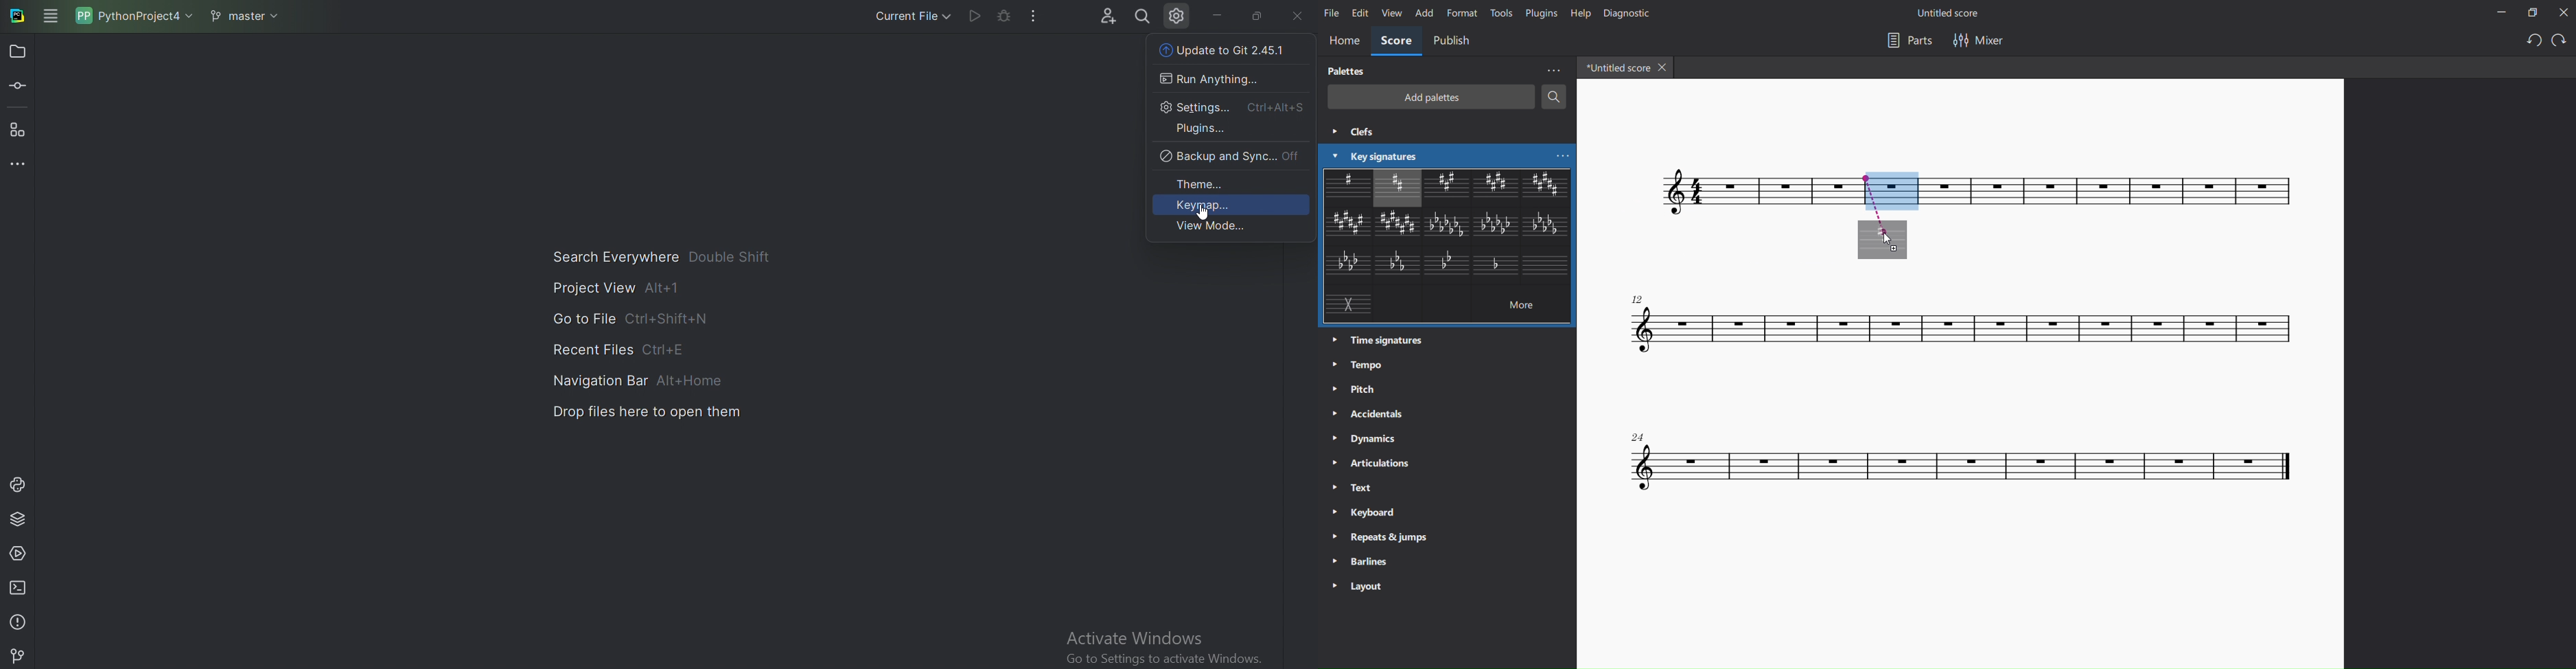 Image resolution: width=2576 pixels, height=672 pixels. I want to click on other key signature, so click(1497, 266).